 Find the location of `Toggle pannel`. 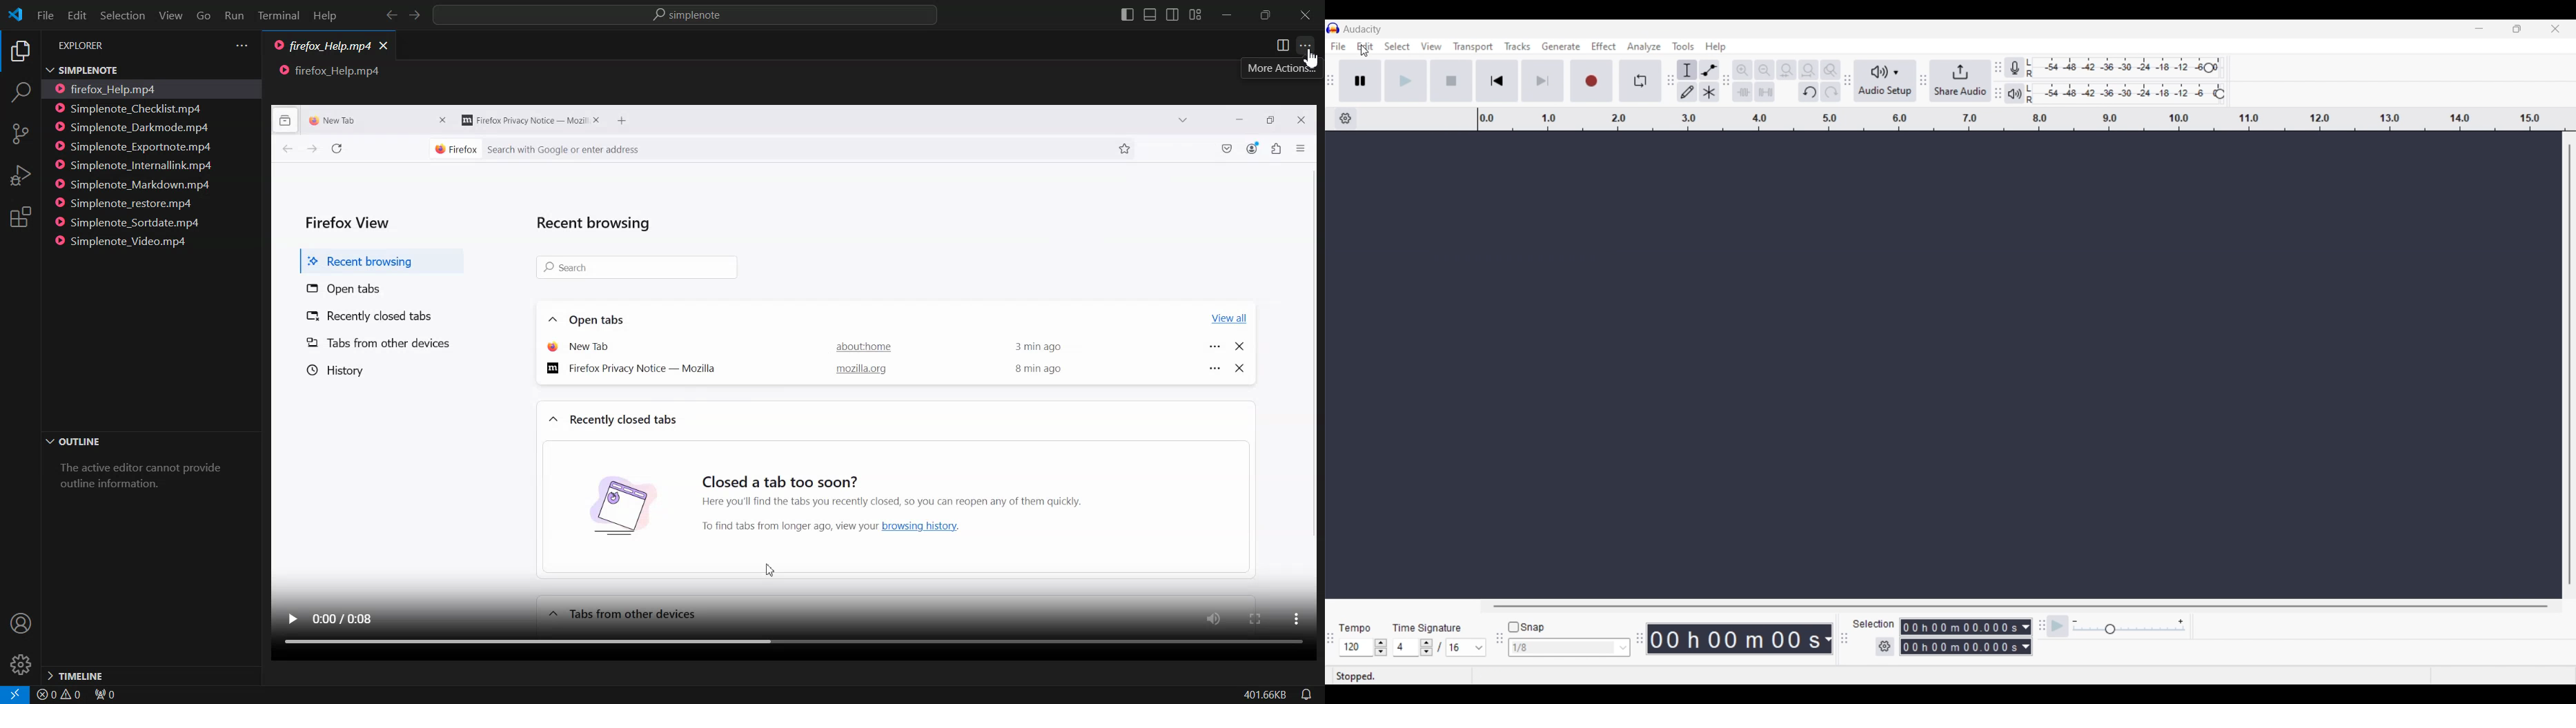

Toggle pannel is located at coordinates (1150, 14).